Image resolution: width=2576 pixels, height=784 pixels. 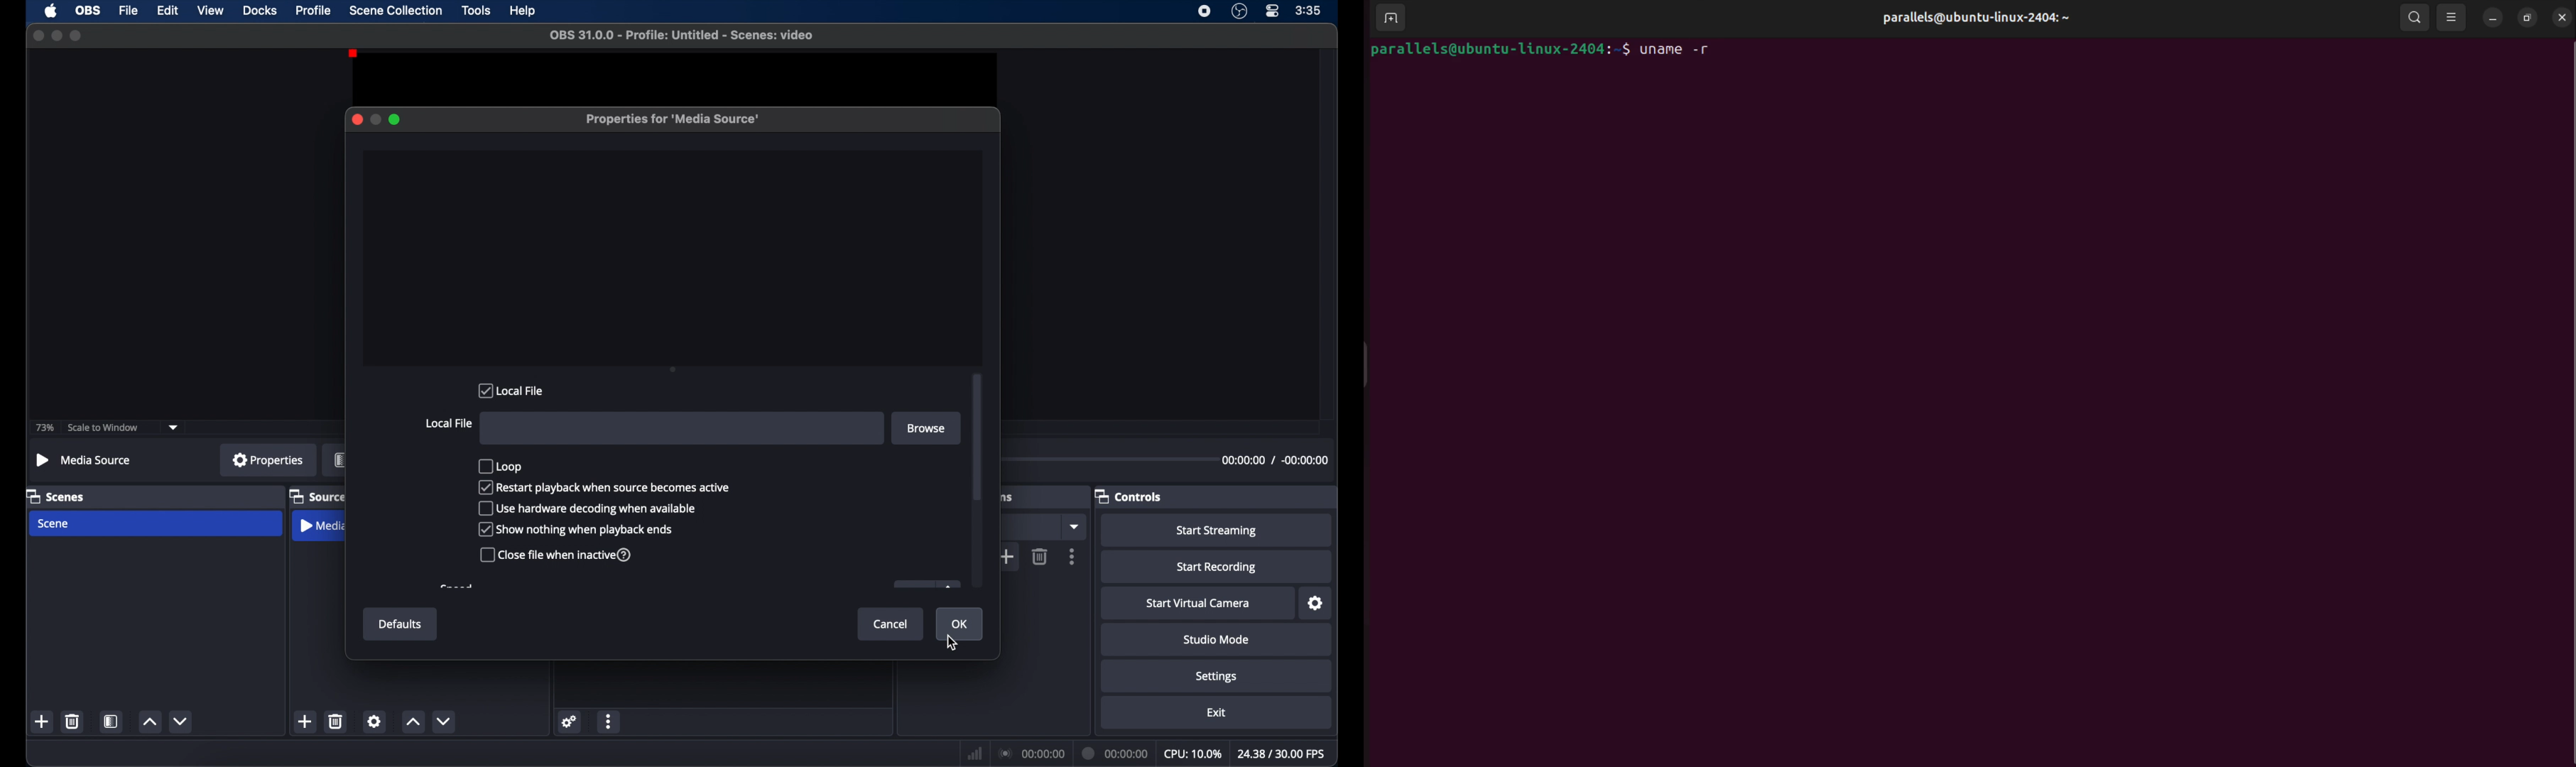 I want to click on minimize, so click(x=375, y=119).